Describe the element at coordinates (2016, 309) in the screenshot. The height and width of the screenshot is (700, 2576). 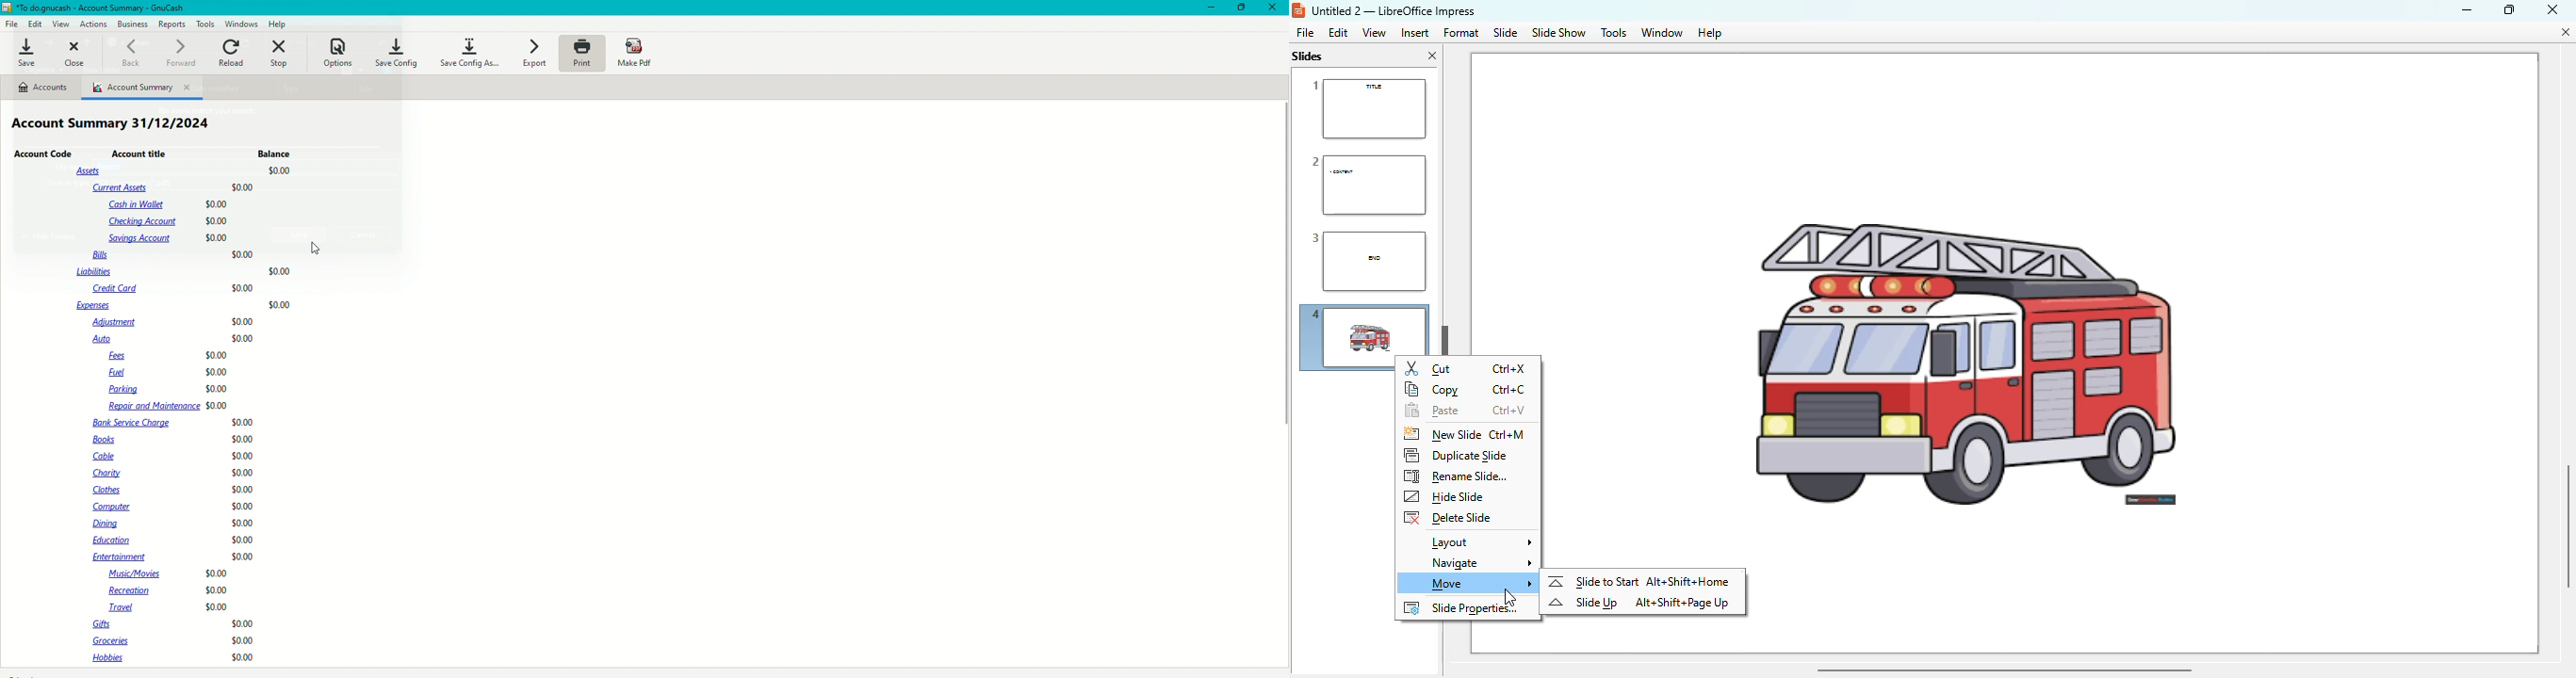
I see `image` at that location.